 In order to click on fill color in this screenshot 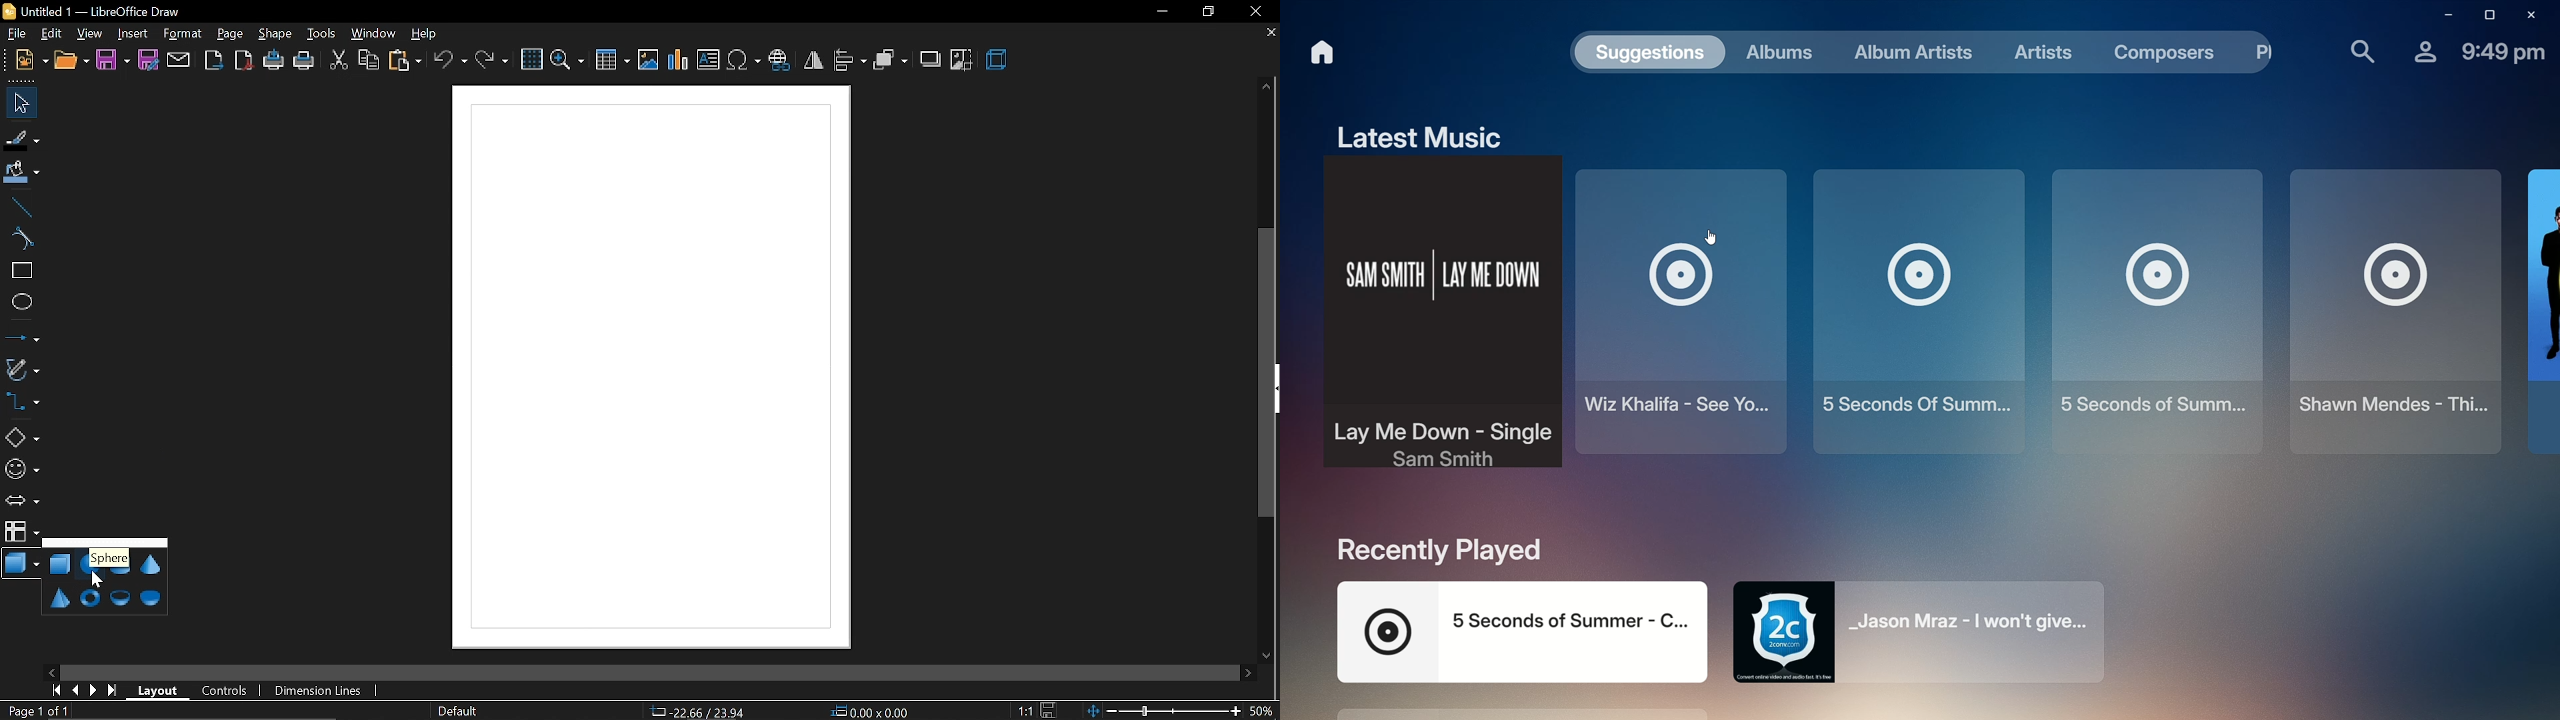, I will do `click(24, 173)`.